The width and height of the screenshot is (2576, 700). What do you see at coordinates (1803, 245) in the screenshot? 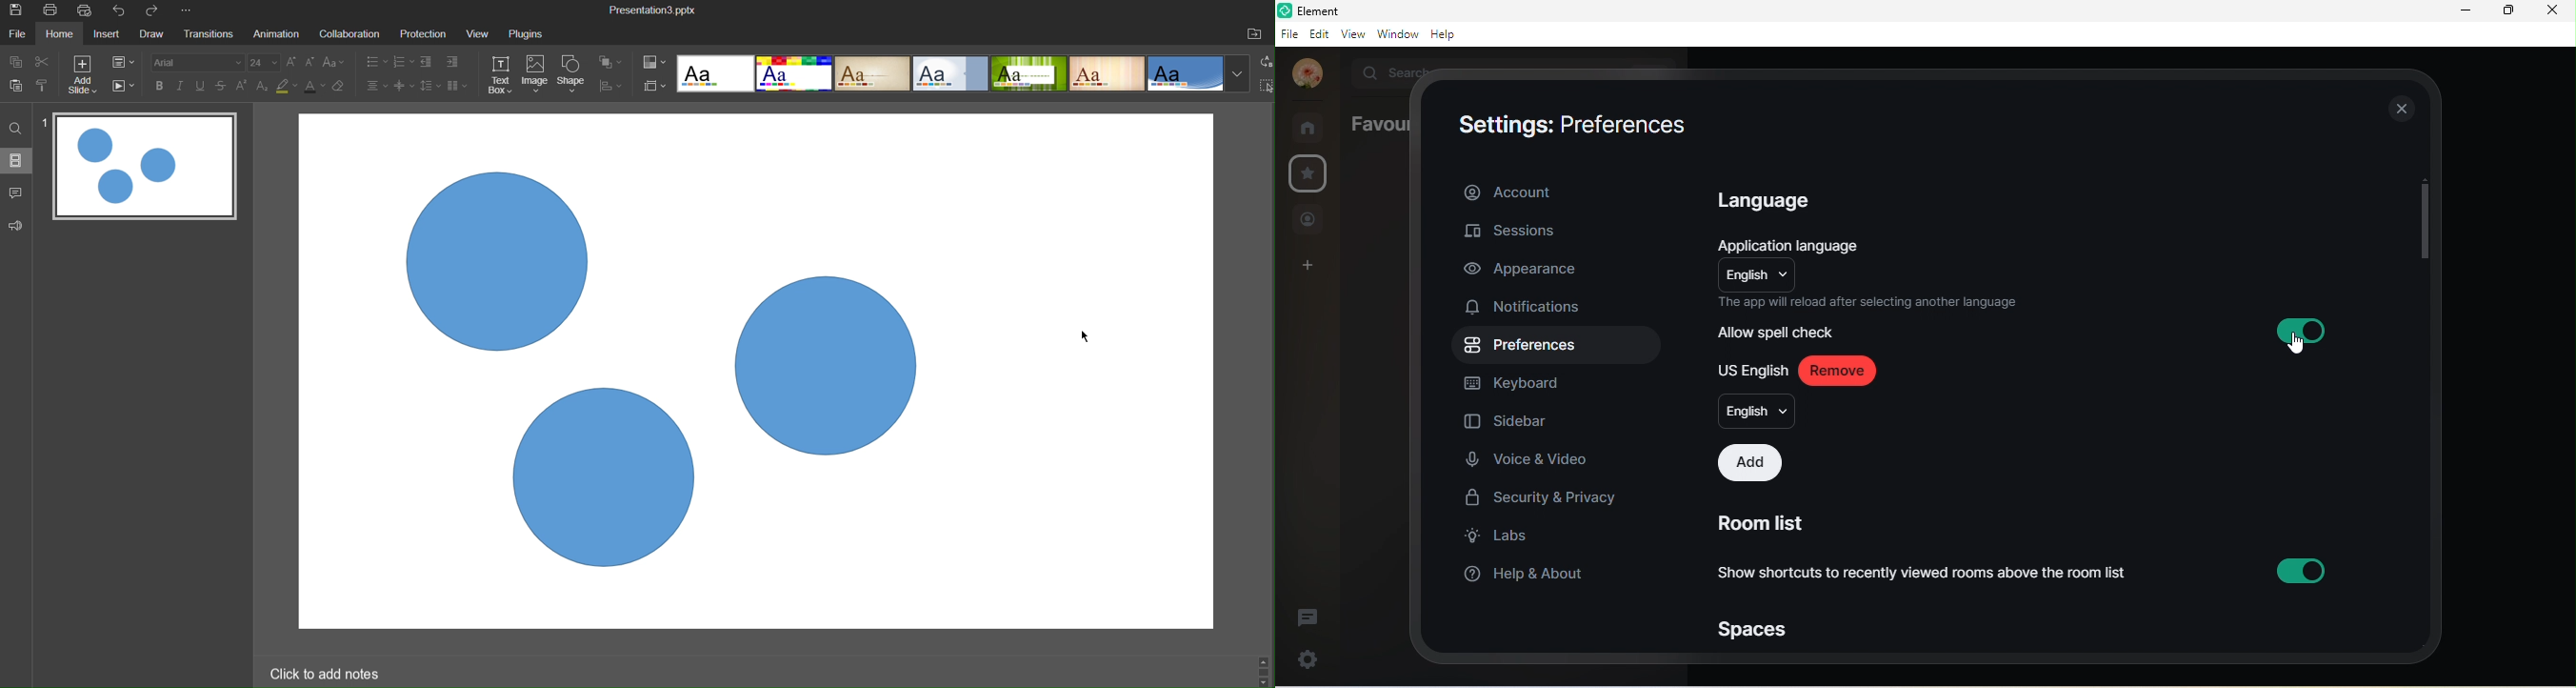
I see `application language` at bounding box center [1803, 245].